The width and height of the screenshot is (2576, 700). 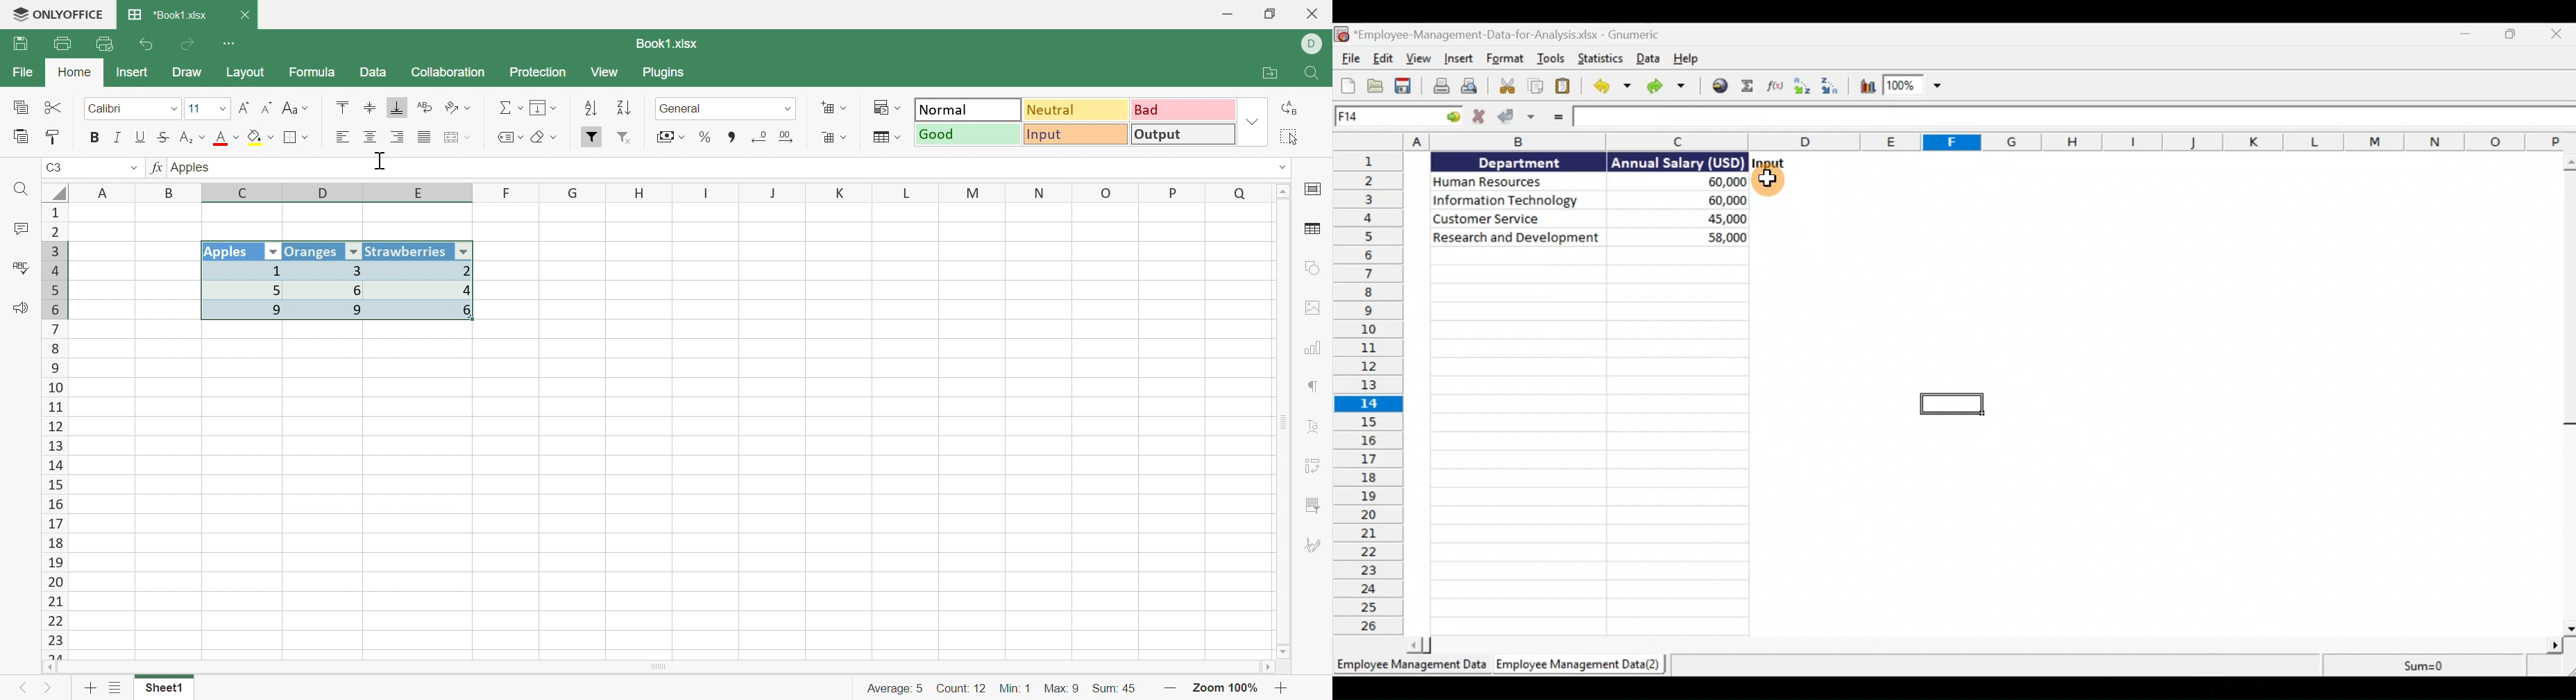 What do you see at coordinates (1273, 74) in the screenshot?
I see `Open file location` at bounding box center [1273, 74].